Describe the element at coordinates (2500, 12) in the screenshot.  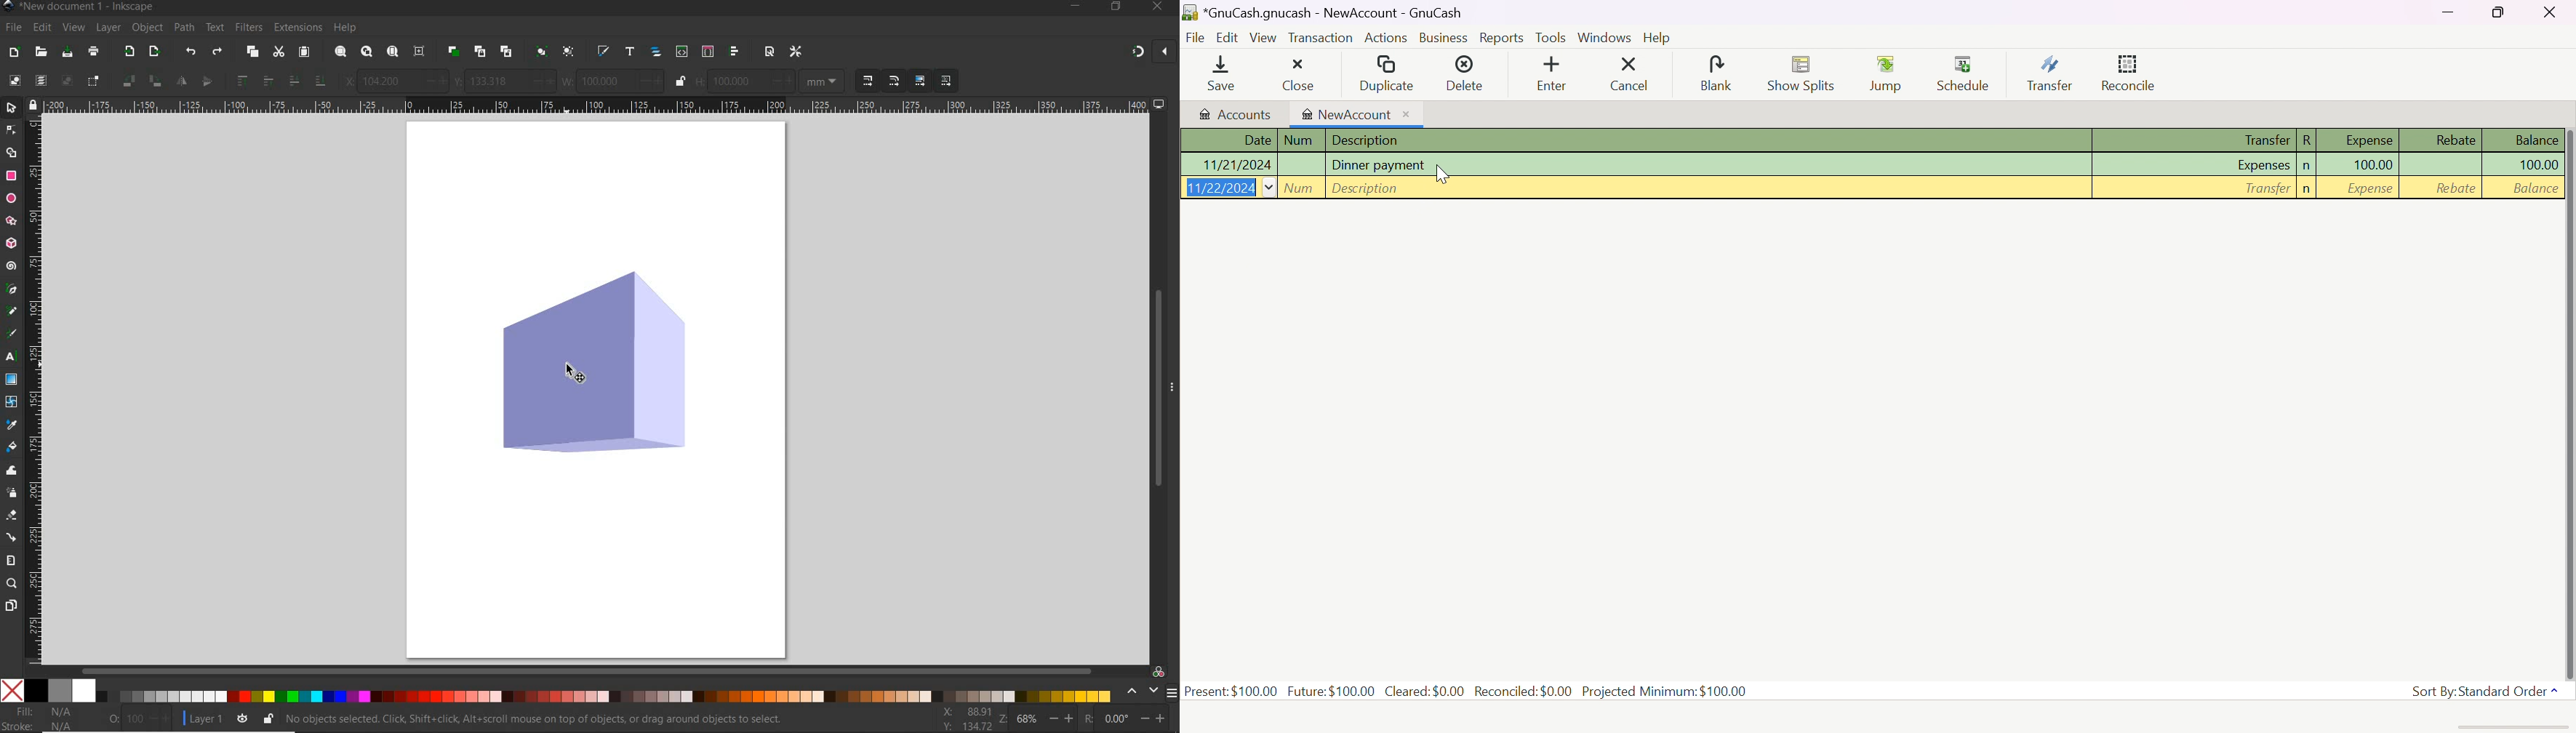
I see `Restore Down` at that location.